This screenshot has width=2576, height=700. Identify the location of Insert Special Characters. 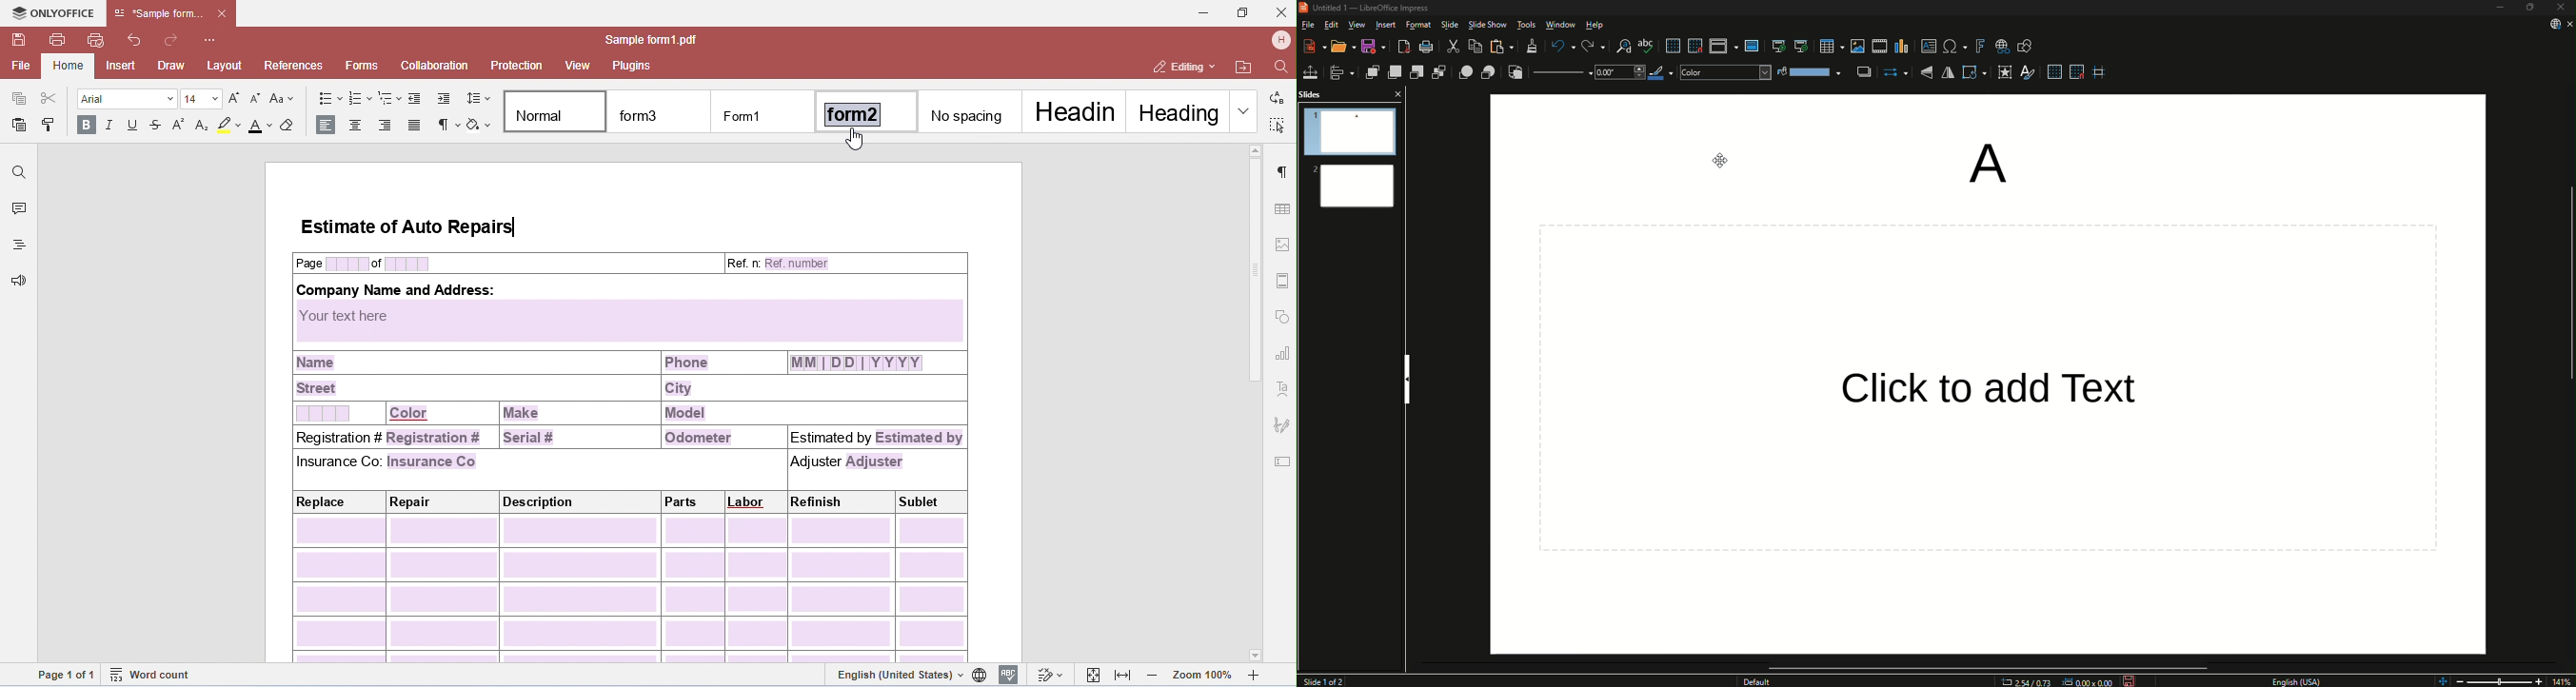
(1952, 45).